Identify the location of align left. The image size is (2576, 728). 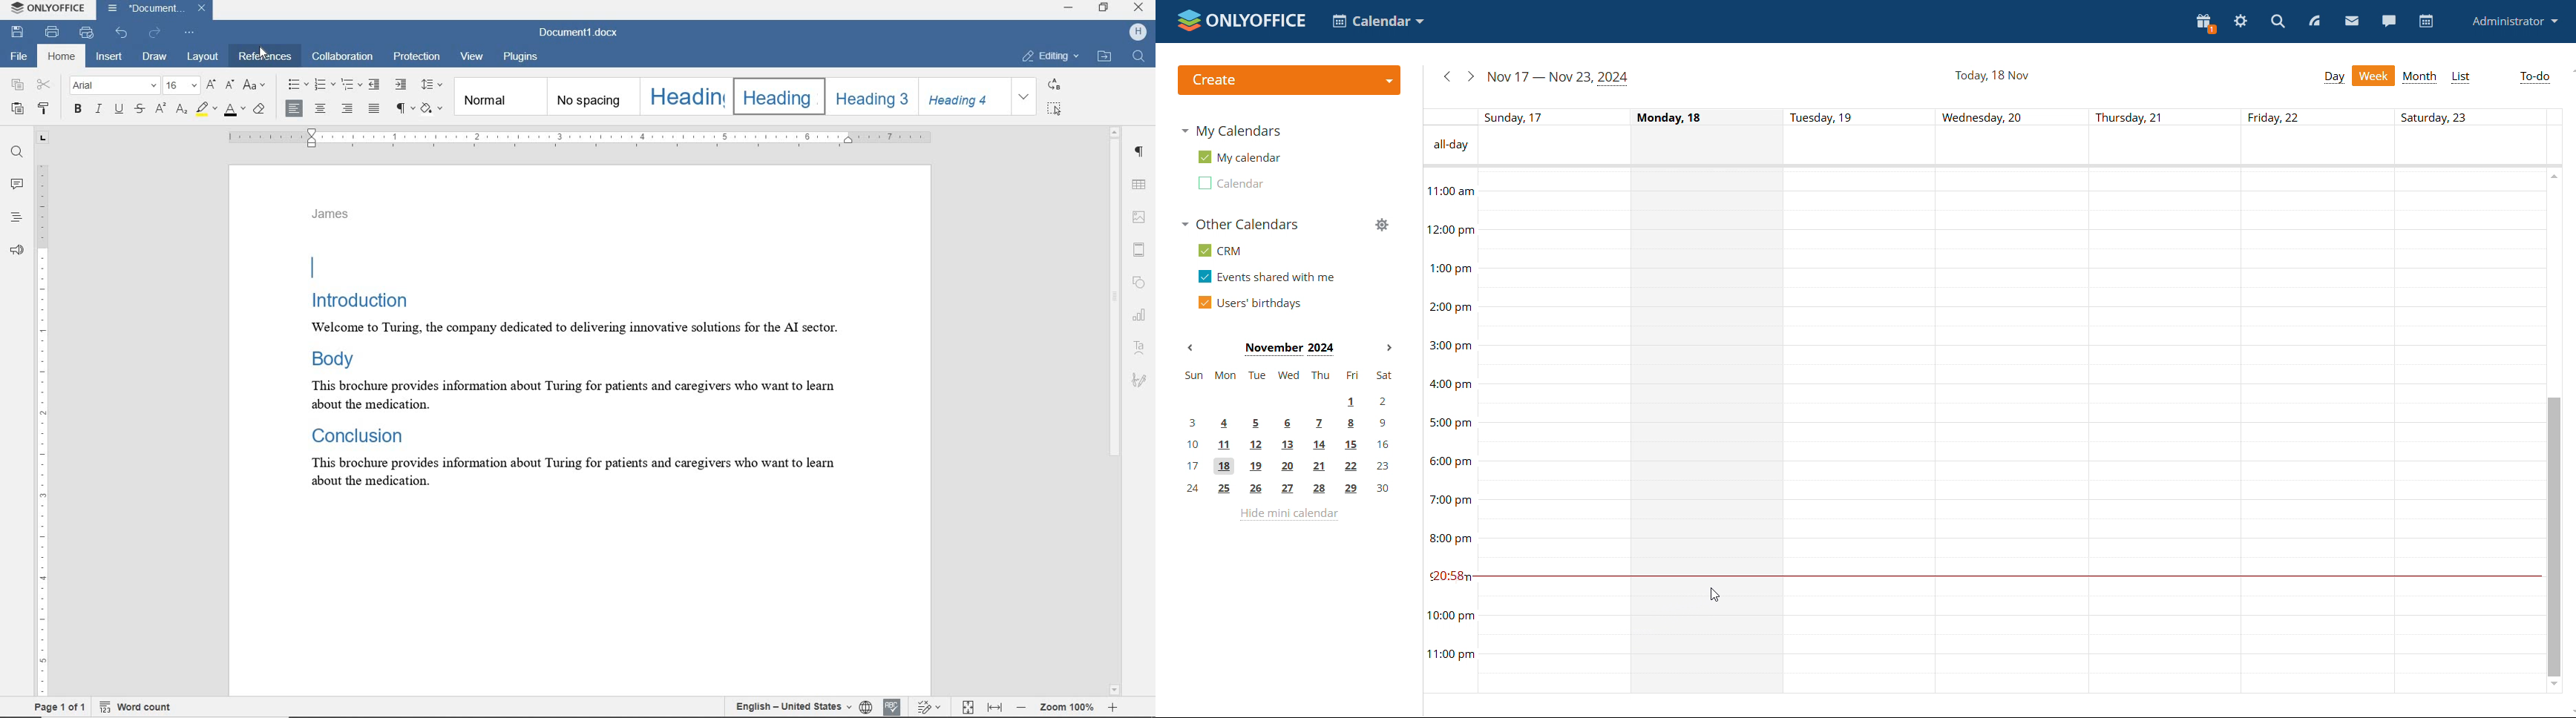
(295, 108).